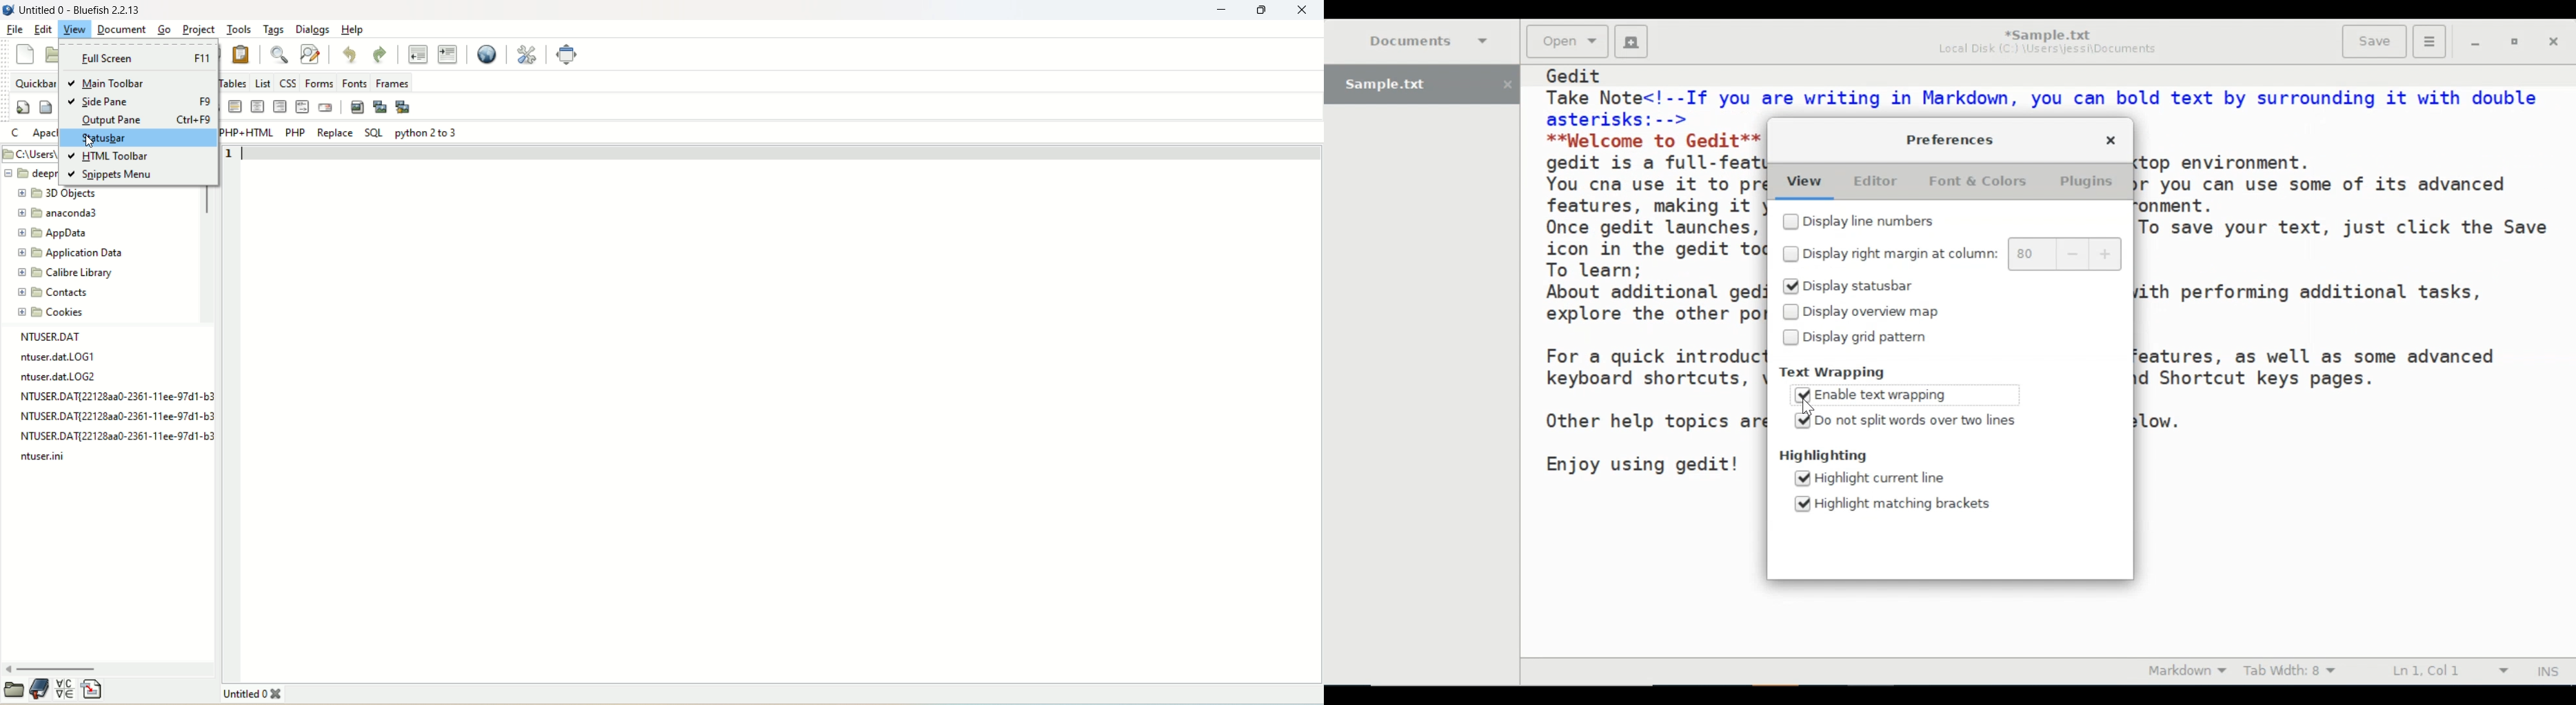 The height and width of the screenshot is (728, 2576). What do you see at coordinates (2047, 33) in the screenshot?
I see `*Sample.txt` at bounding box center [2047, 33].